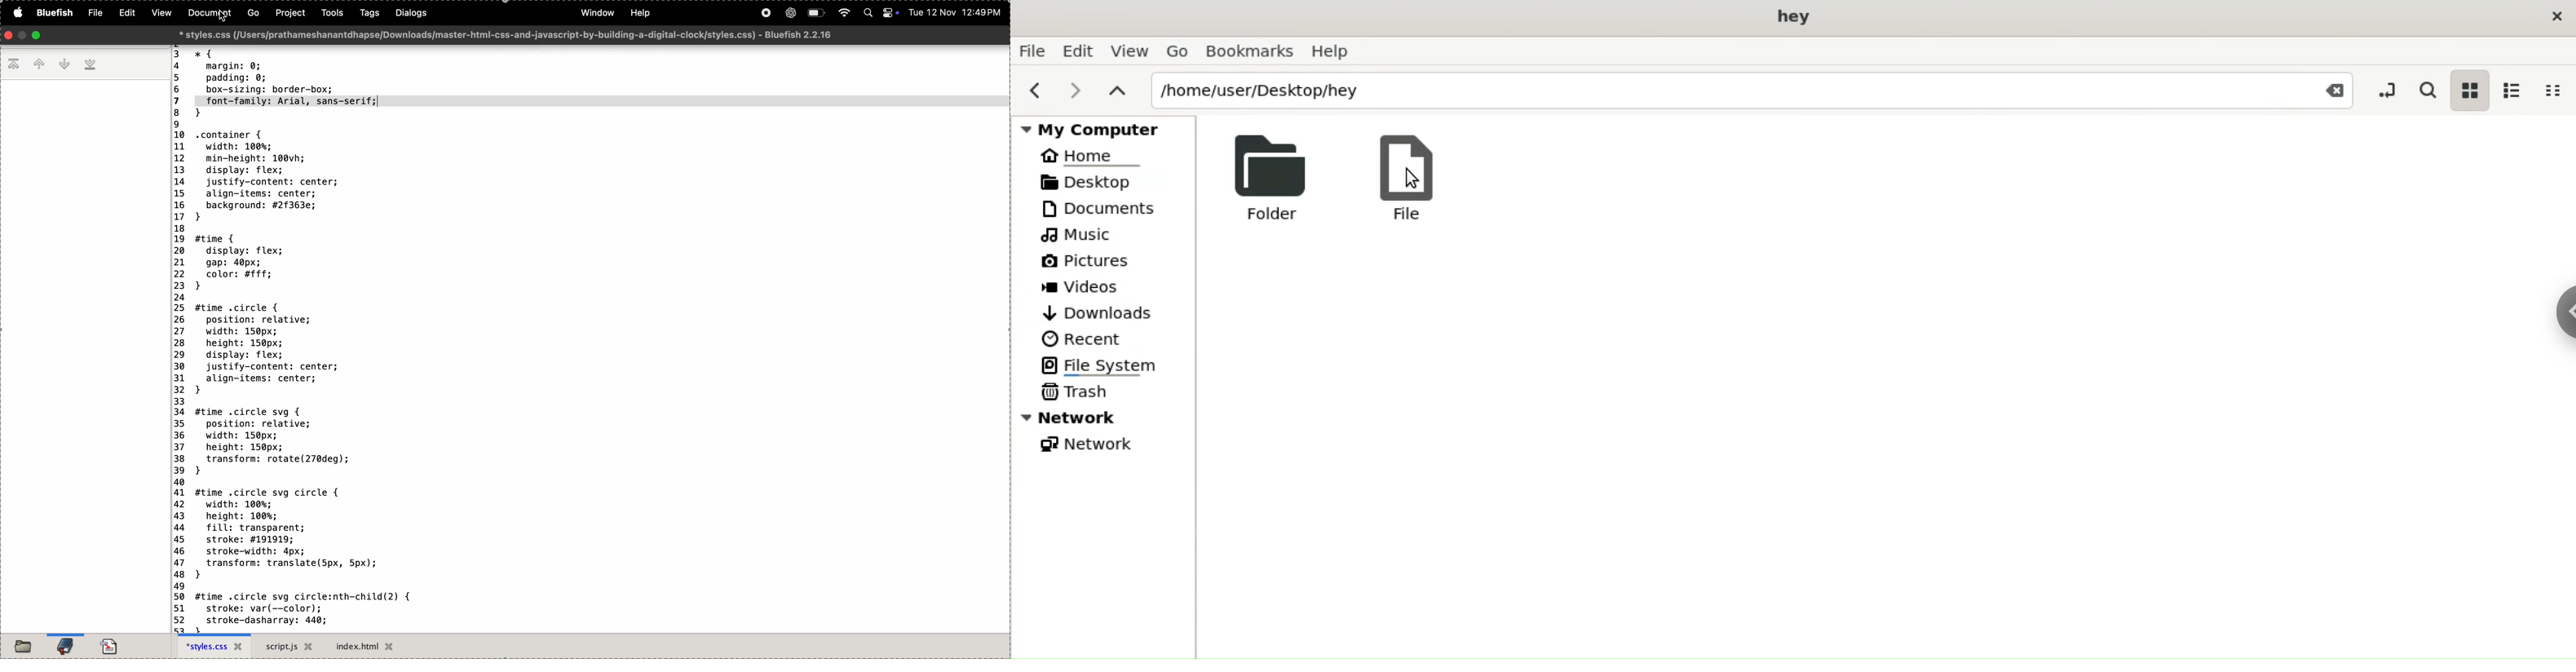 This screenshot has height=672, width=2576. I want to click on view, so click(162, 13).